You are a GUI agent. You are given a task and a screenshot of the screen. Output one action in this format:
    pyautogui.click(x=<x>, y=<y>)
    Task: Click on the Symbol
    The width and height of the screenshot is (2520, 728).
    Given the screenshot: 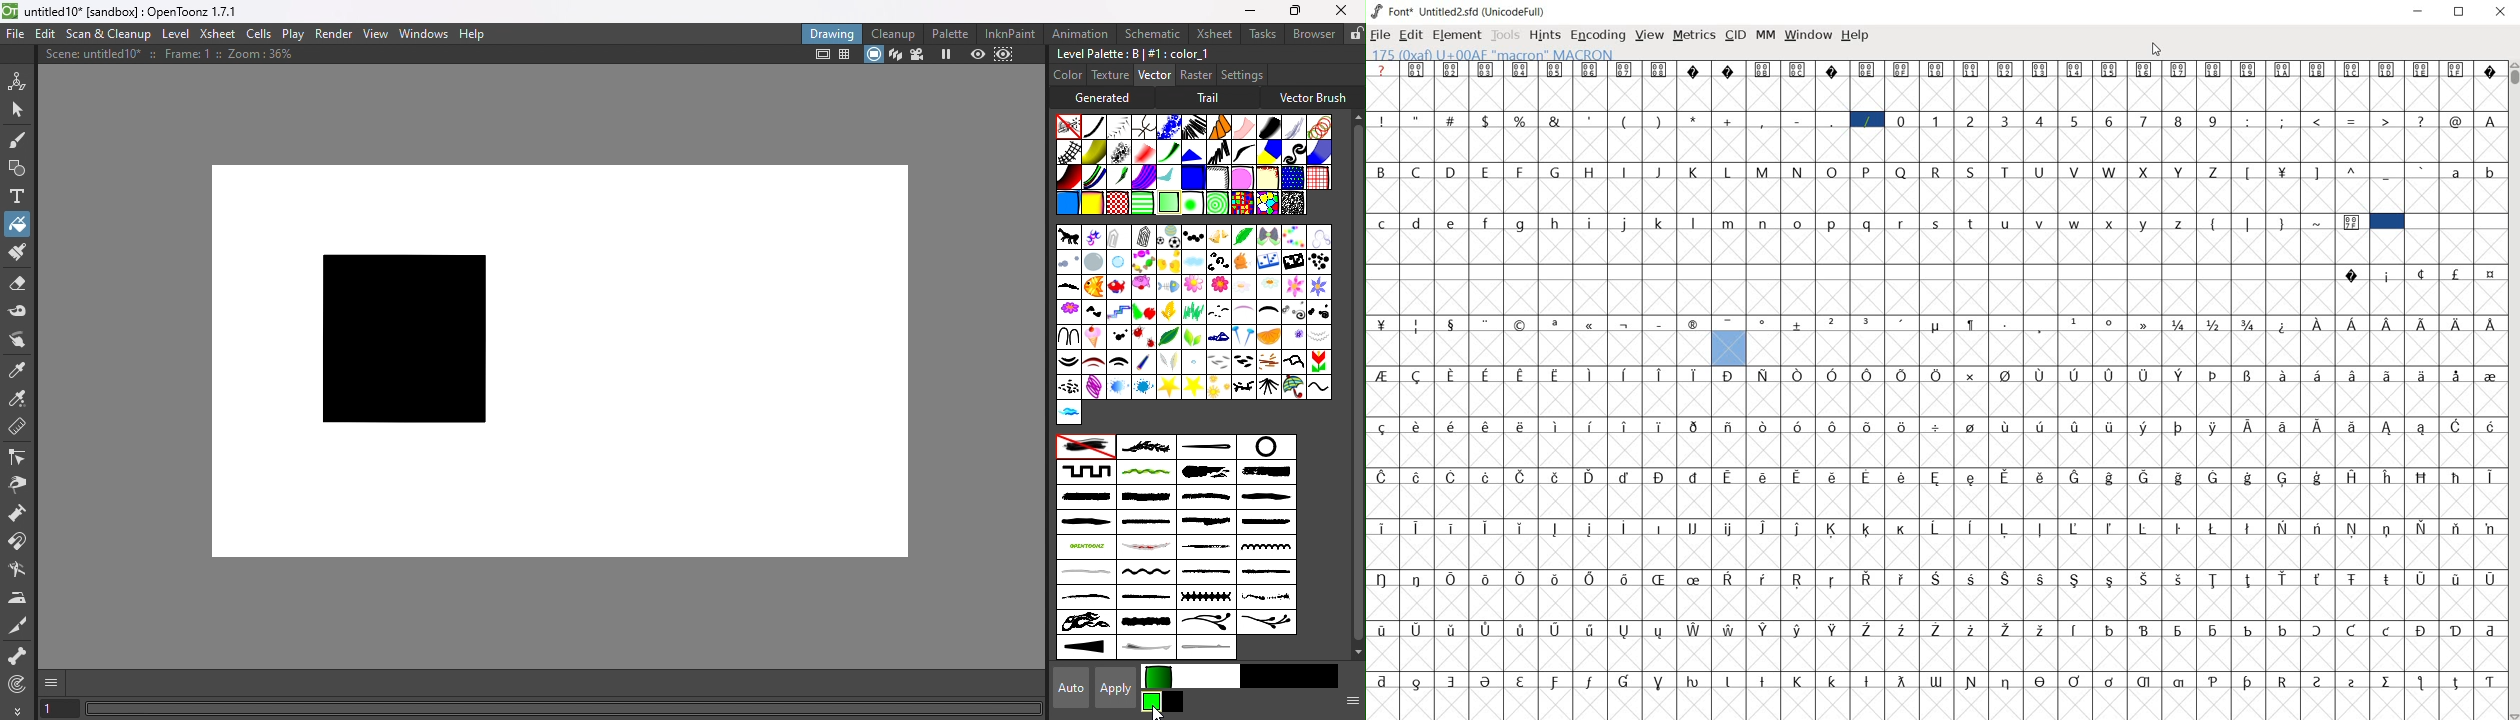 What is the action you would take?
    pyautogui.click(x=1522, y=629)
    